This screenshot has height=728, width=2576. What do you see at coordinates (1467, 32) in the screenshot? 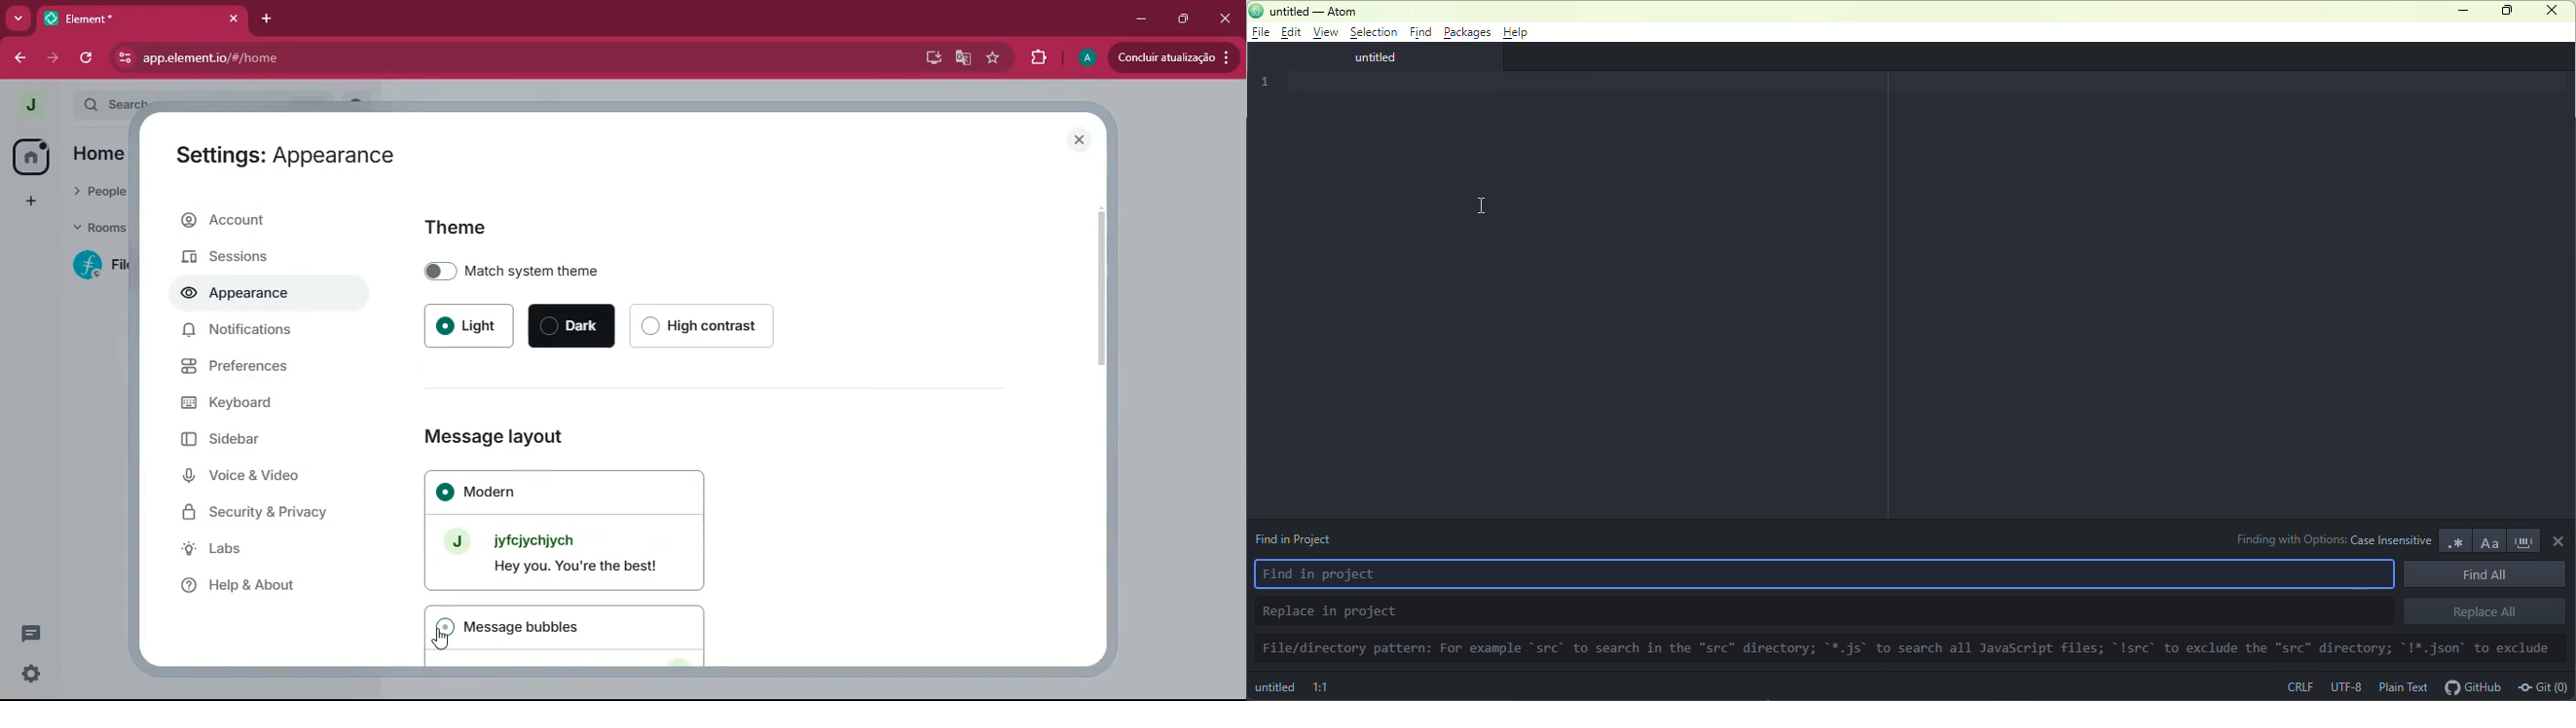
I see `packages` at bounding box center [1467, 32].